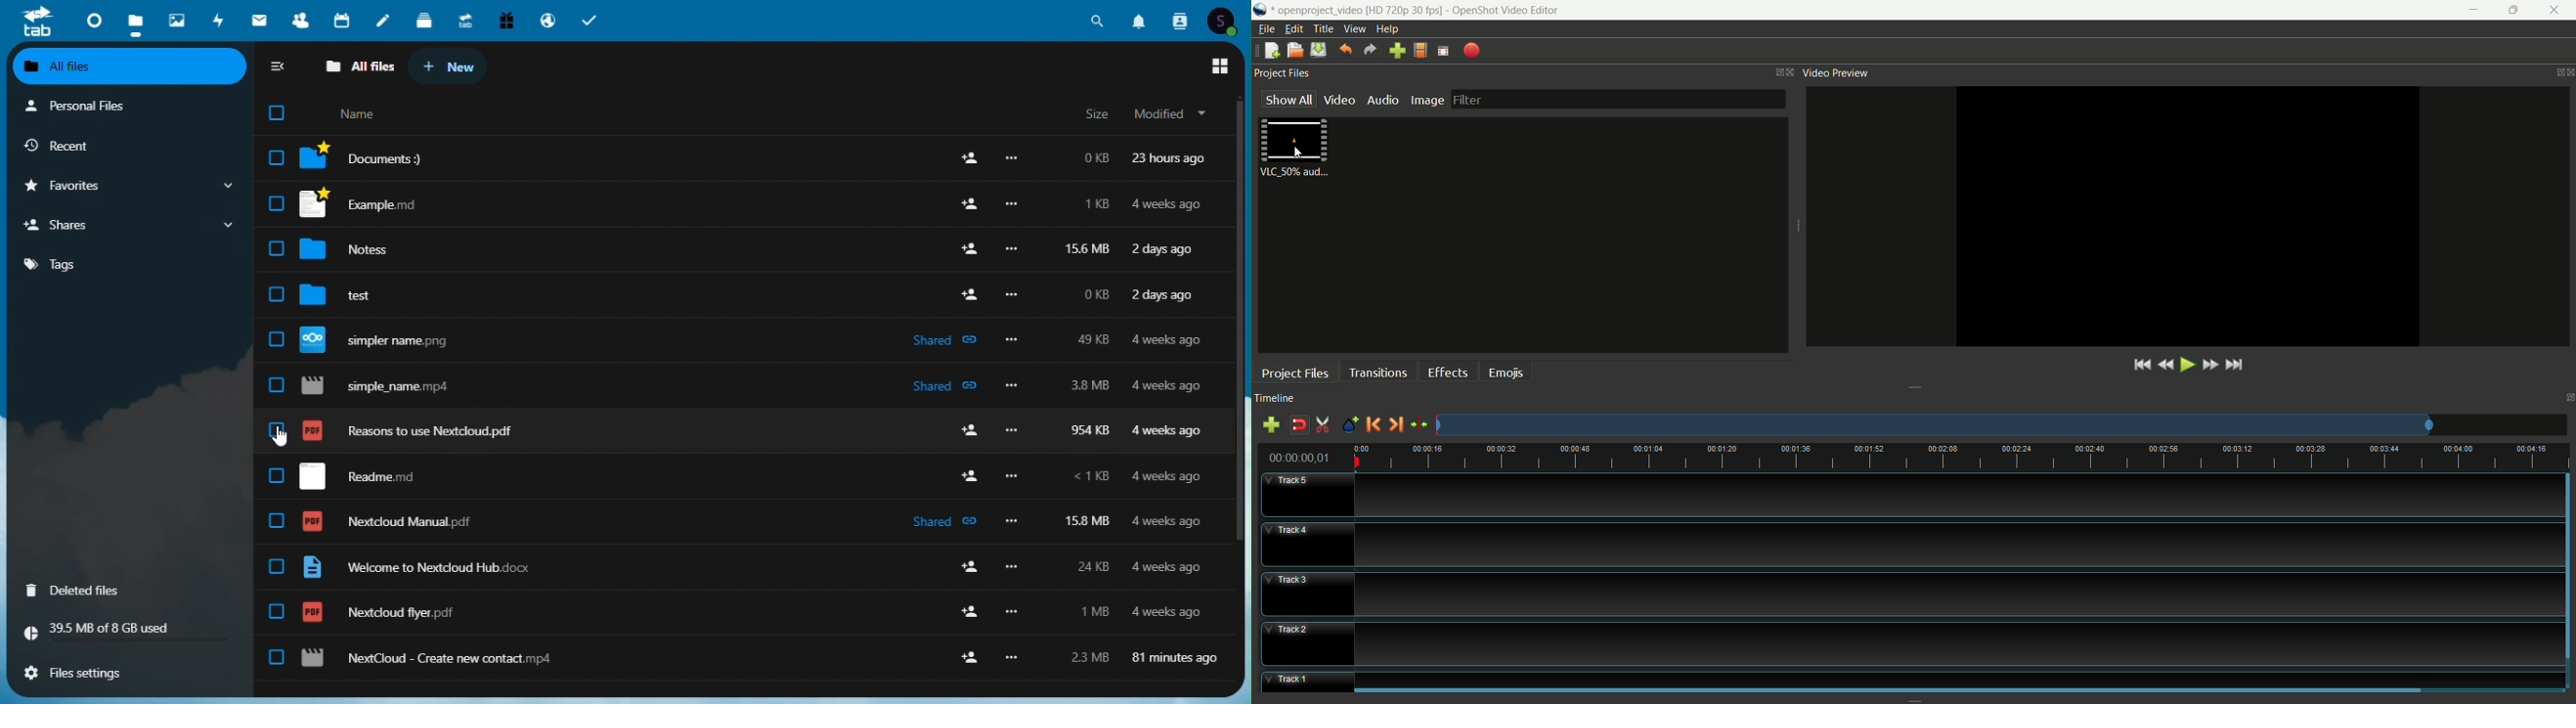 The height and width of the screenshot is (728, 2576). Describe the element at coordinates (128, 589) in the screenshot. I see `deleted files` at that location.